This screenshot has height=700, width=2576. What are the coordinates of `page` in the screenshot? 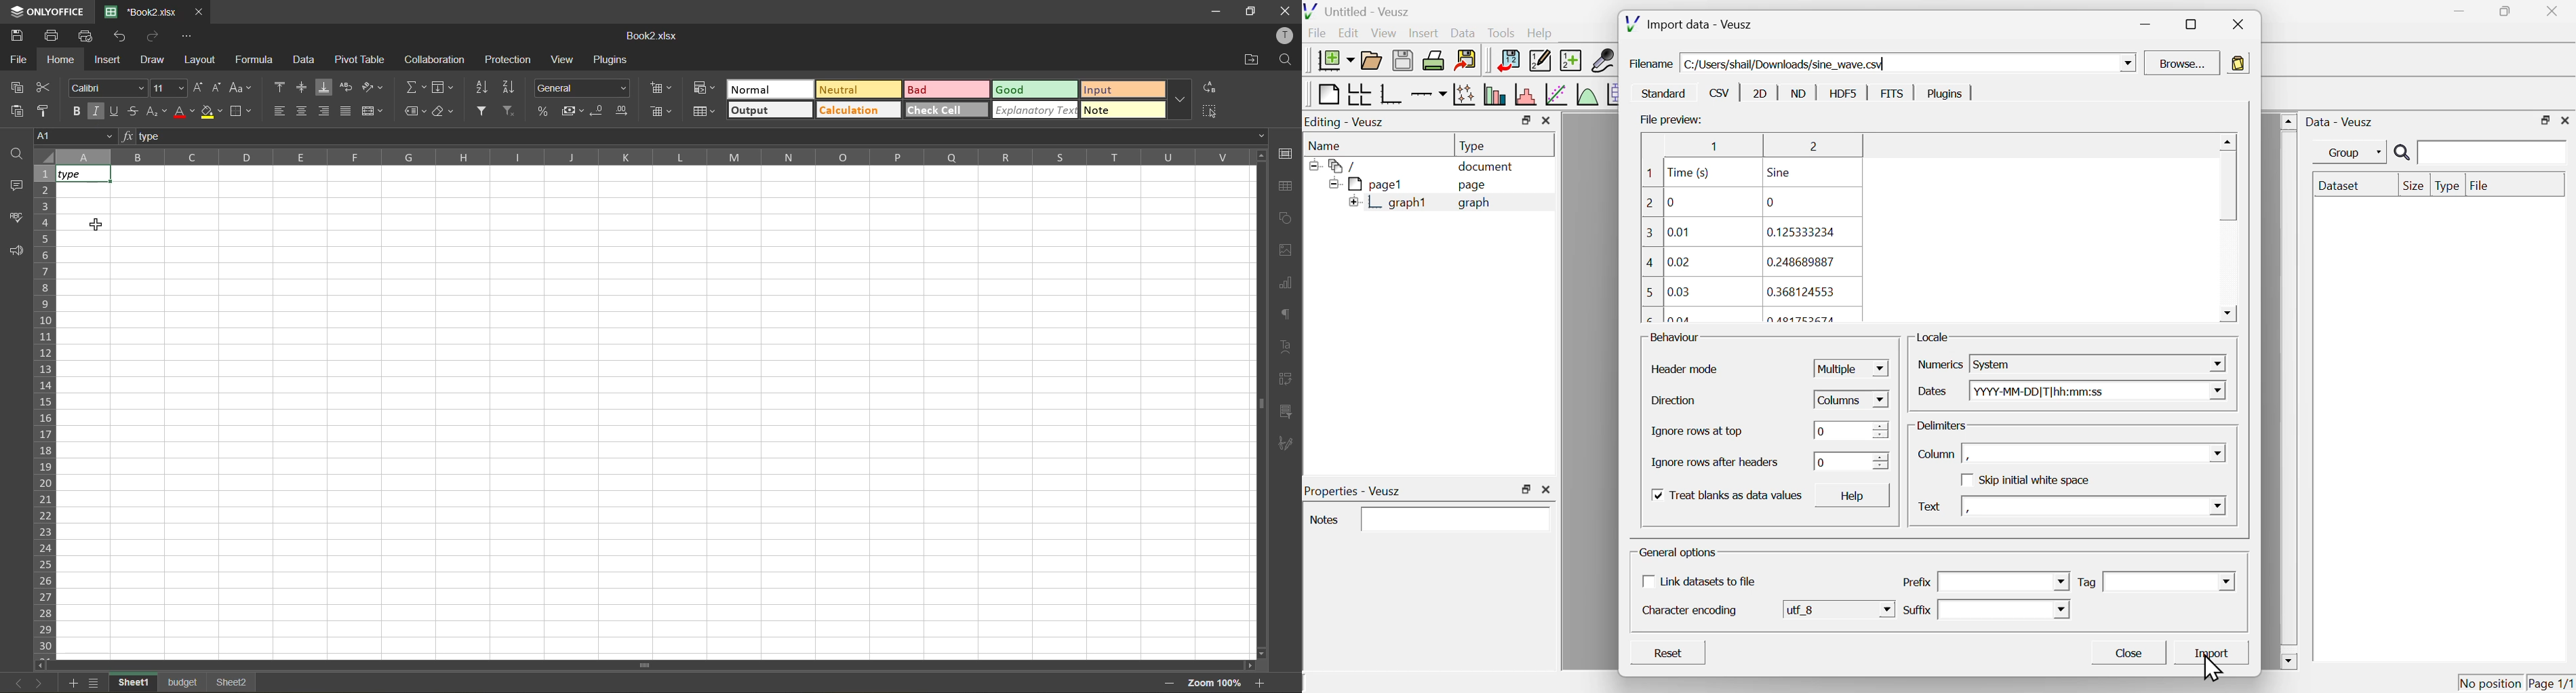 It's located at (1474, 187).